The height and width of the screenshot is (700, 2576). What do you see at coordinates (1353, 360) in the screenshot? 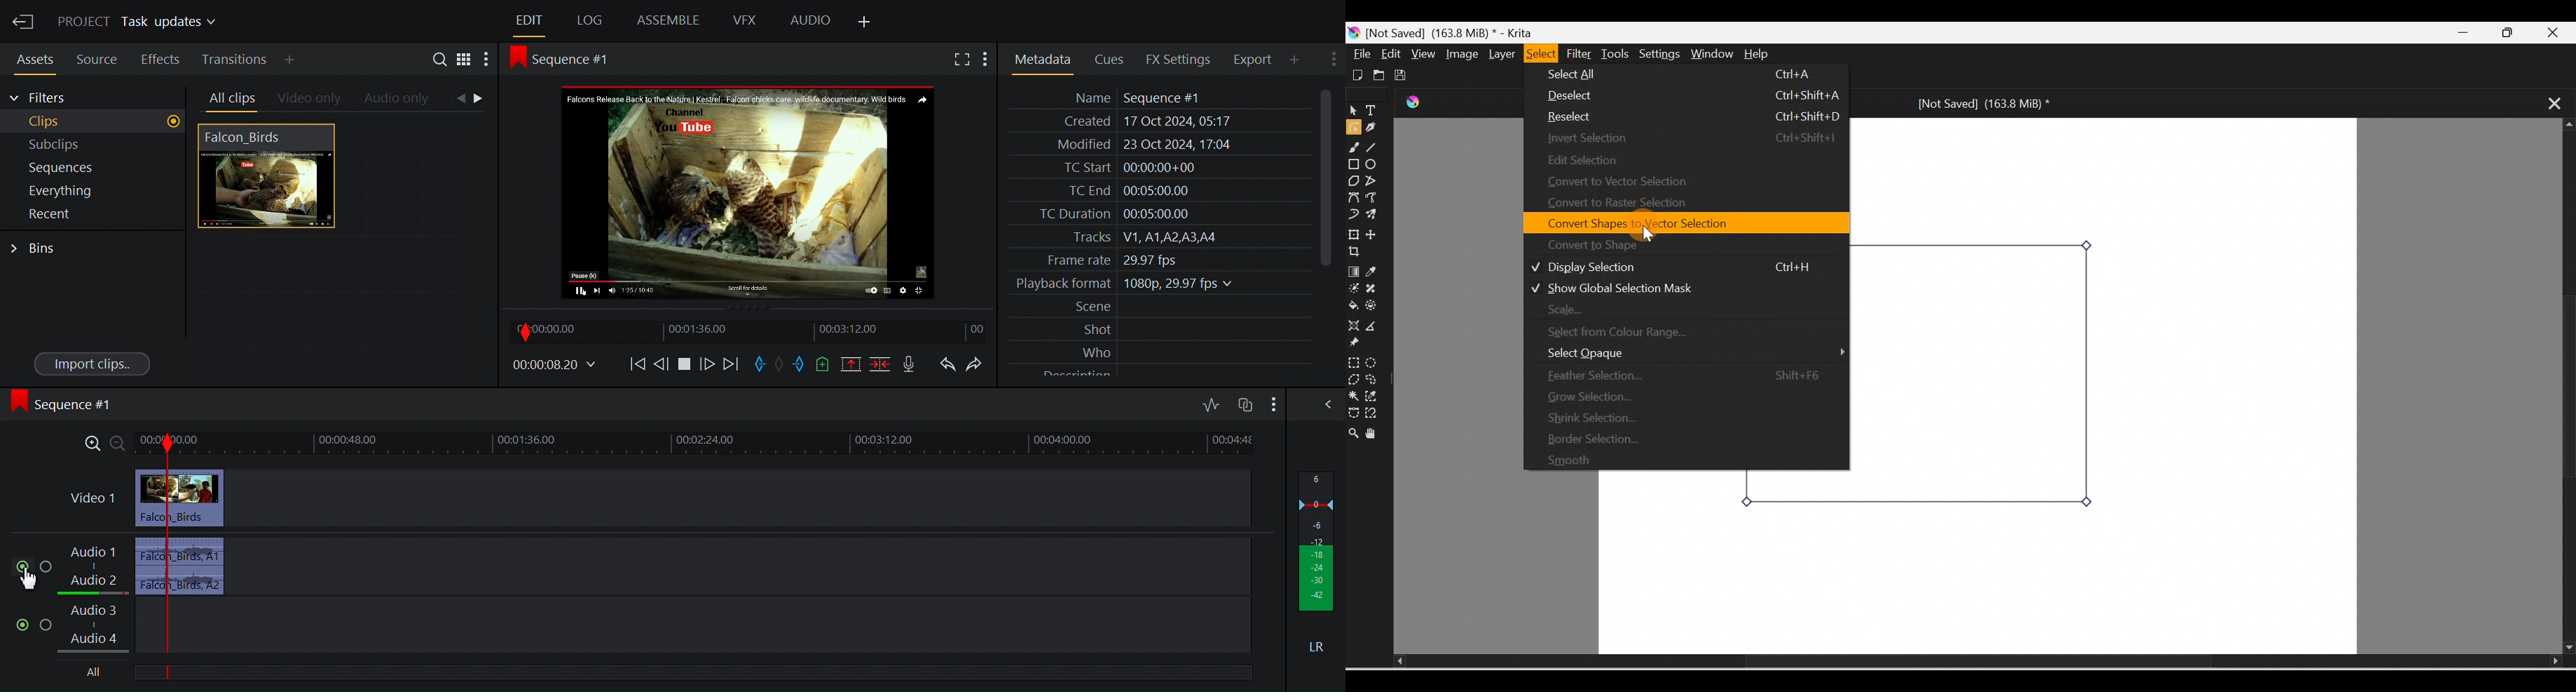
I see `Rectangular selection tool` at bounding box center [1353, 360].